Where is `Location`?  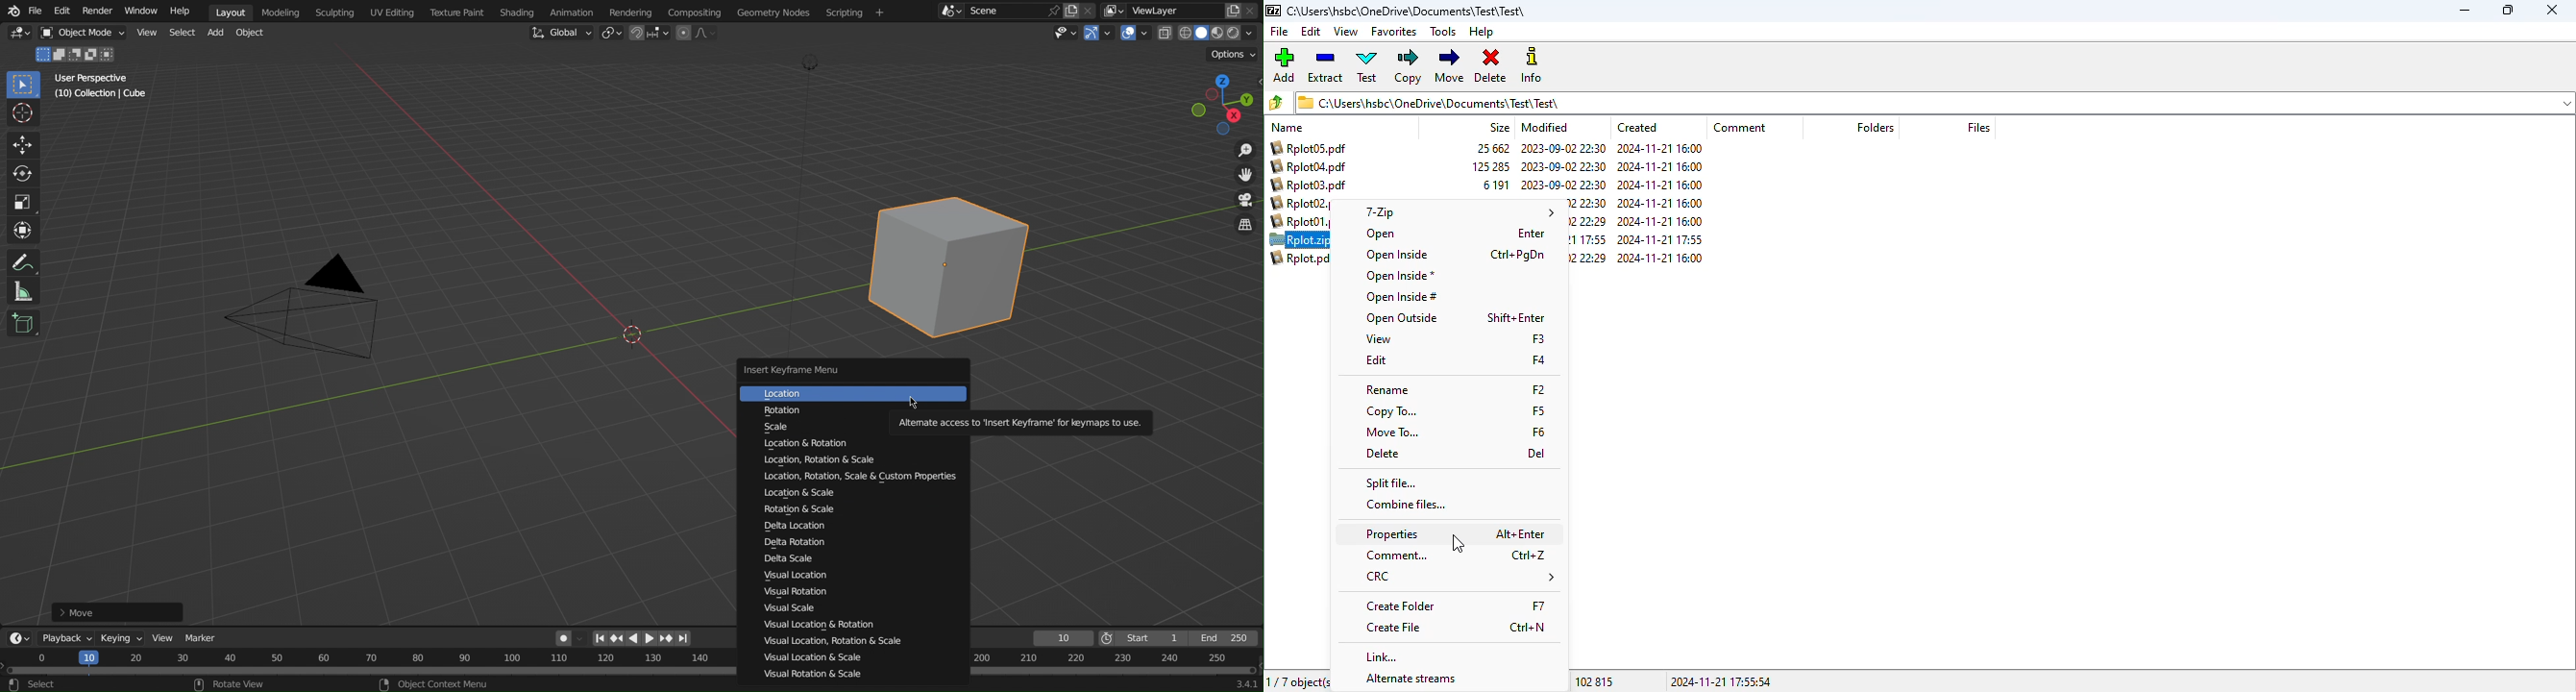 Location is located at coordinates (851, 446).